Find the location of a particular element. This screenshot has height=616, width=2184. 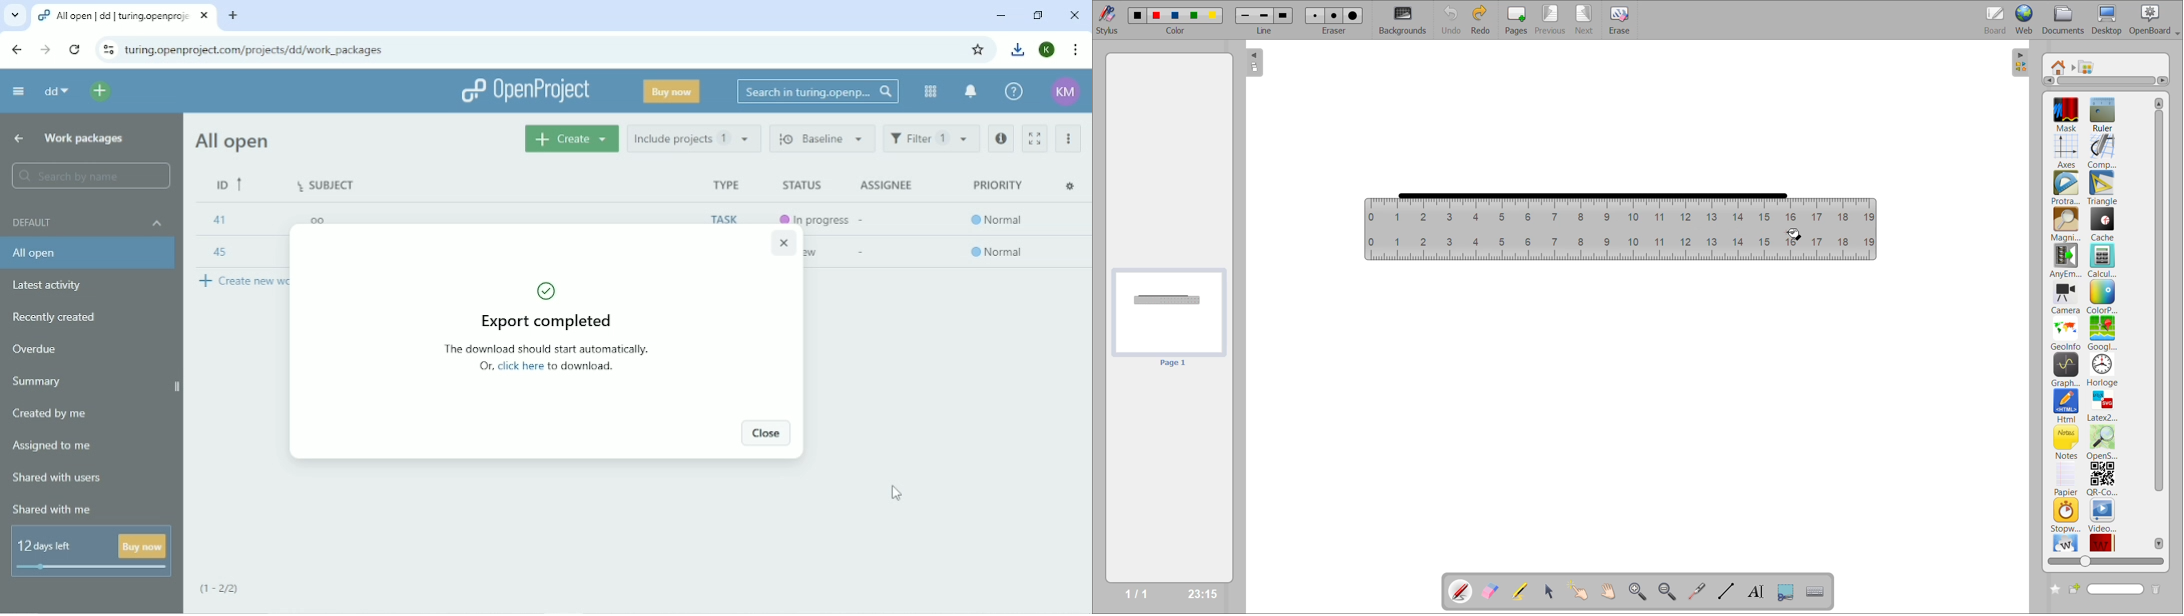

Back is located at coordinates (16, 50).